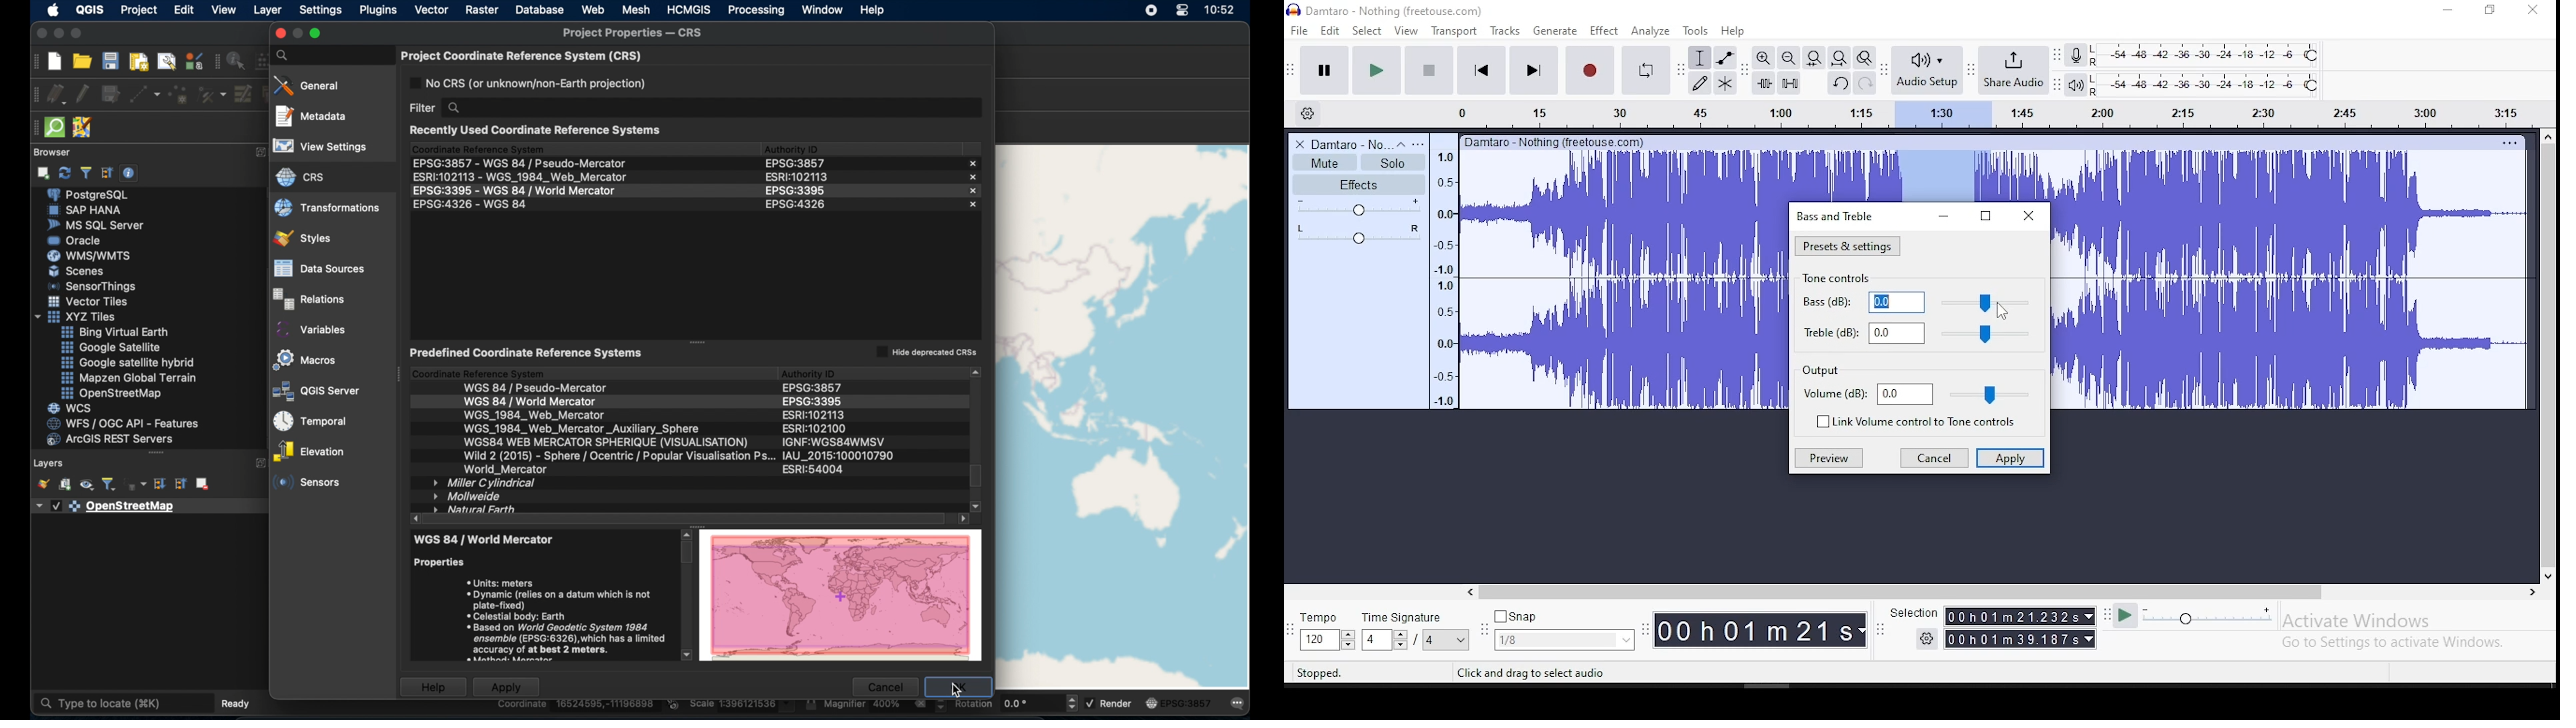 Image resolution: width=2576 pixels, height=728 pixels. I want to click on raster, so click(482, 10).